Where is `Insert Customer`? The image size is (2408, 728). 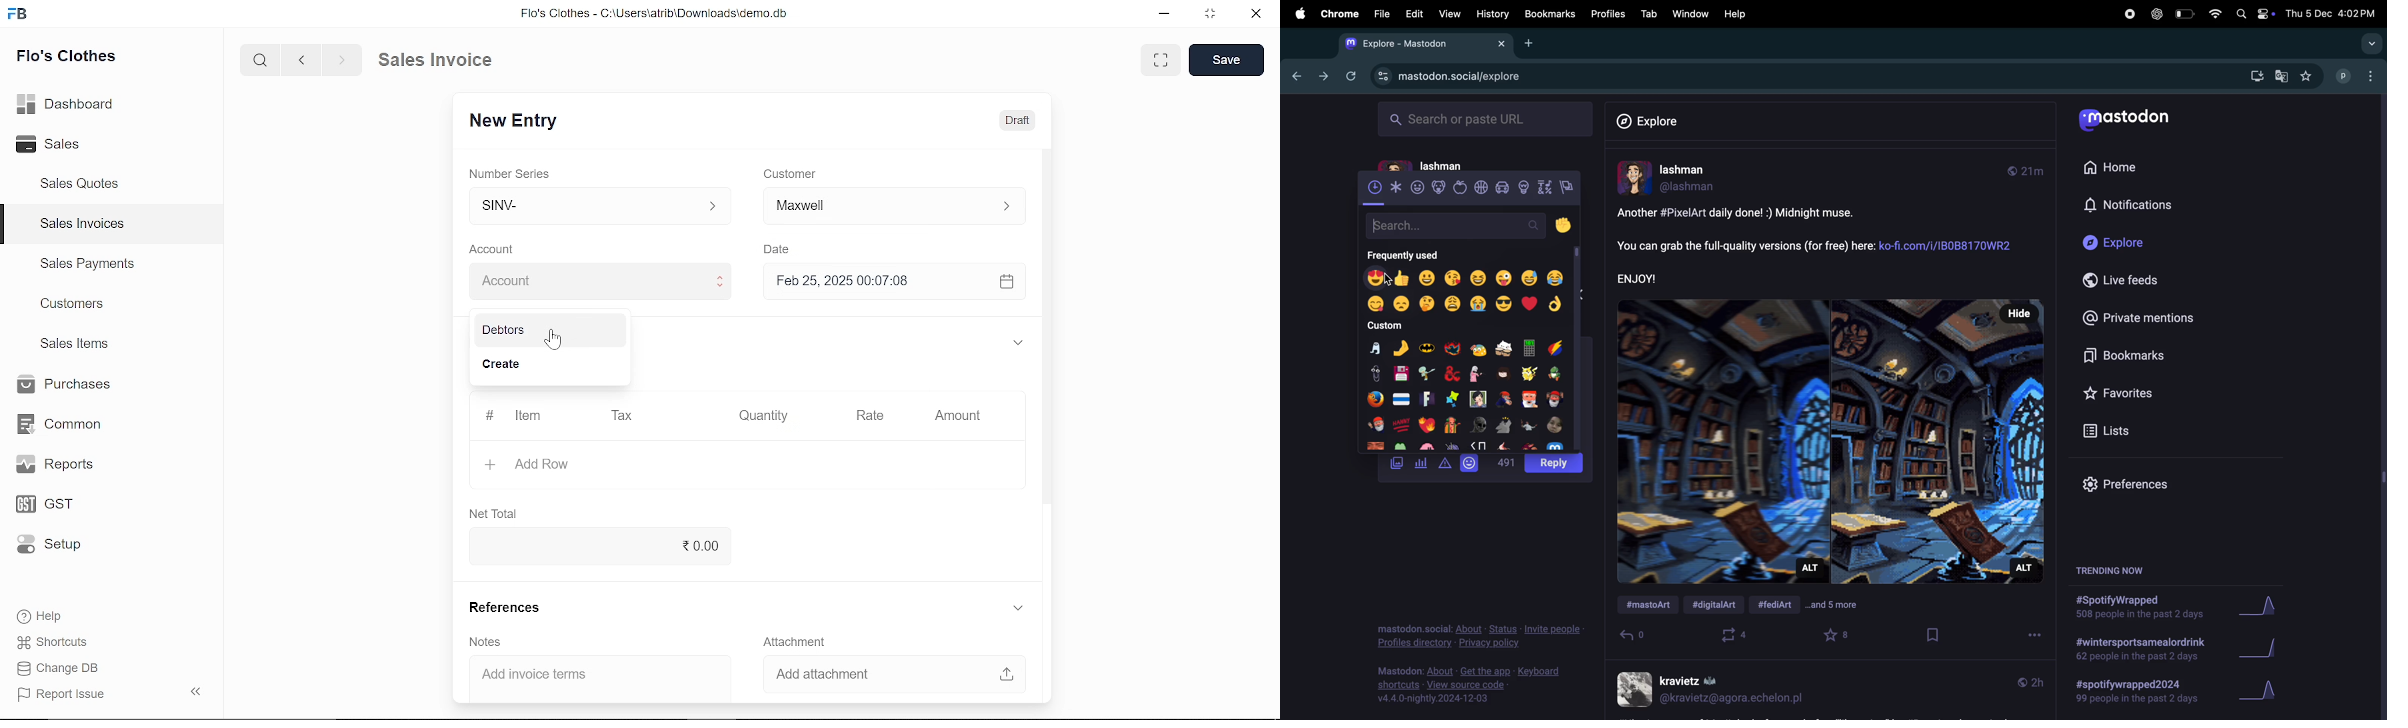 Insert Customer is located at coordinates (890, 206).